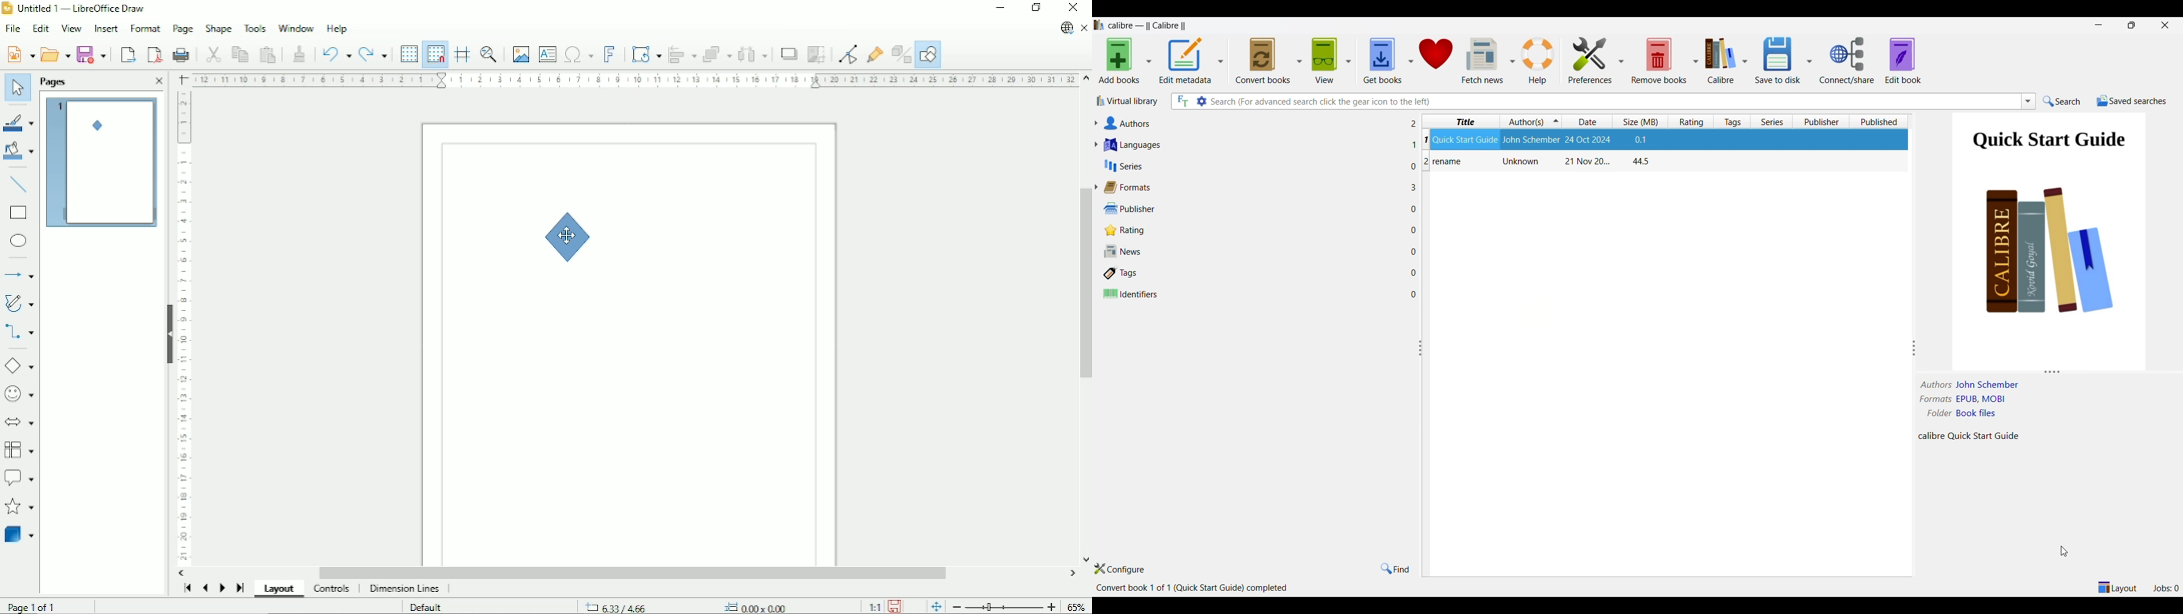 The image size is (2184, 616). What do you see at coordinates (213, 53) in the screenshot?
I see `Cut` at bounding box center [213, 53].